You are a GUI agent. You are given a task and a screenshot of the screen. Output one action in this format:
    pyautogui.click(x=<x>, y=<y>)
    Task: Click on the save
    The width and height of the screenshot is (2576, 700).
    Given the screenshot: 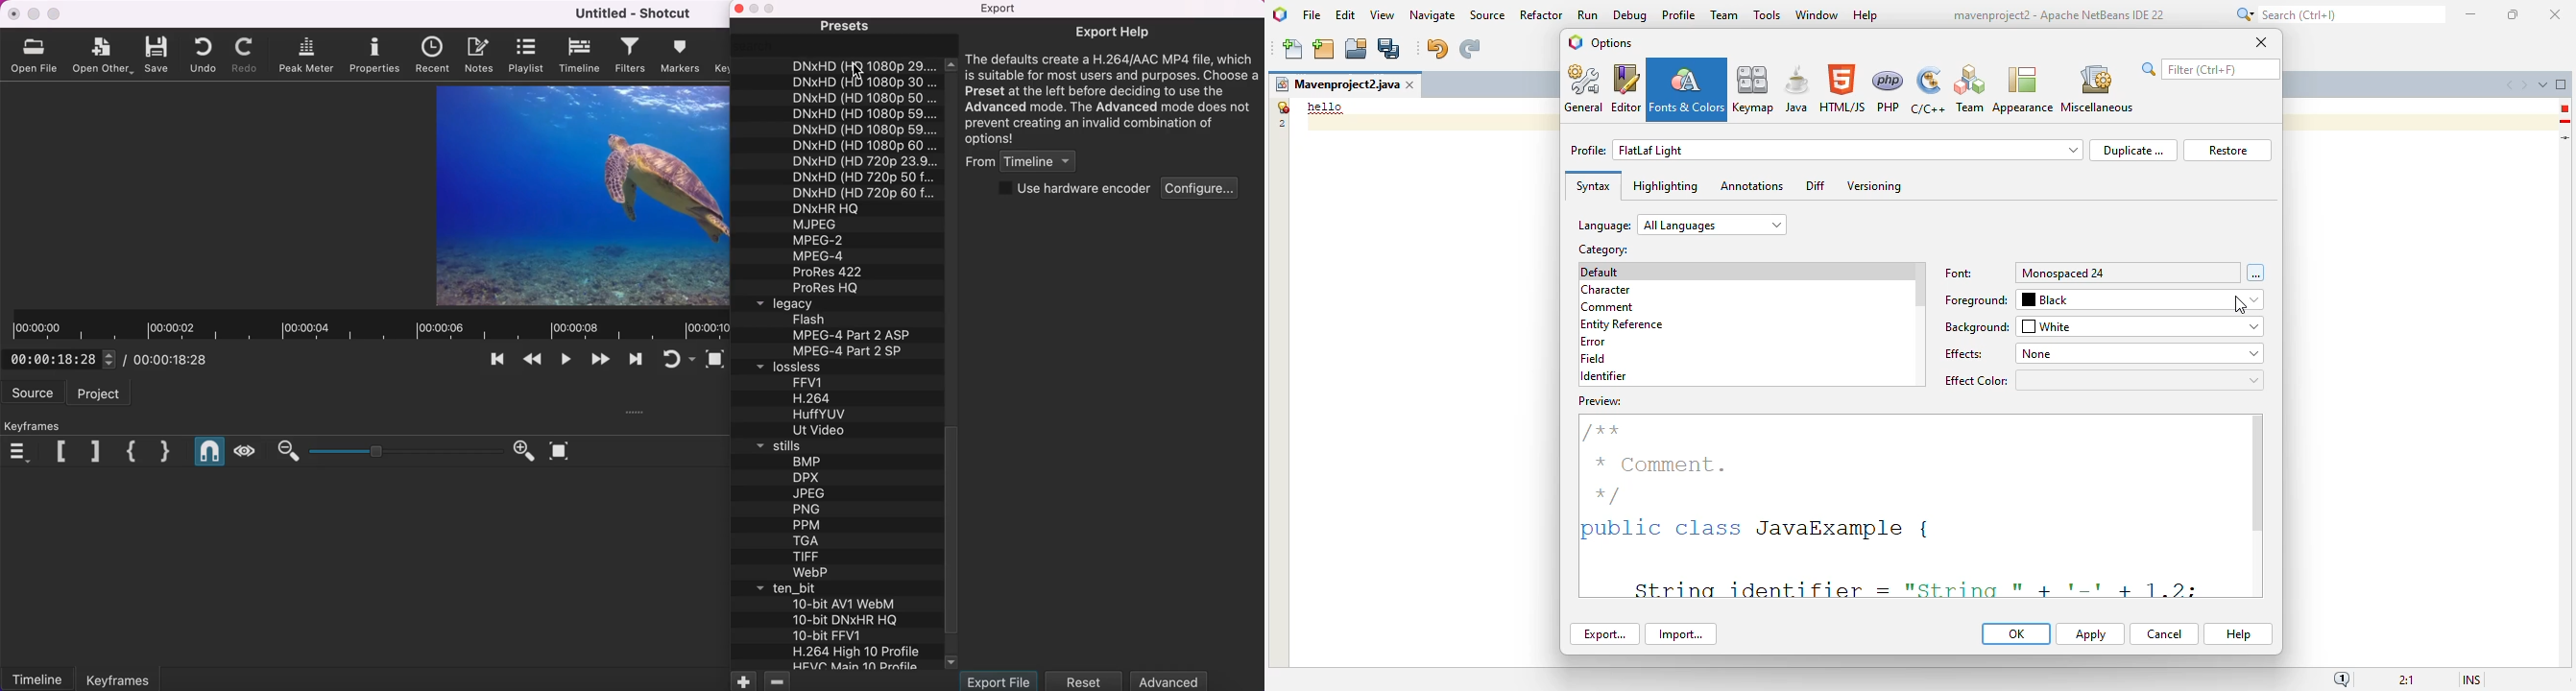 What is the action you would take?
    pyautogui.click(x=157, y=52)
    